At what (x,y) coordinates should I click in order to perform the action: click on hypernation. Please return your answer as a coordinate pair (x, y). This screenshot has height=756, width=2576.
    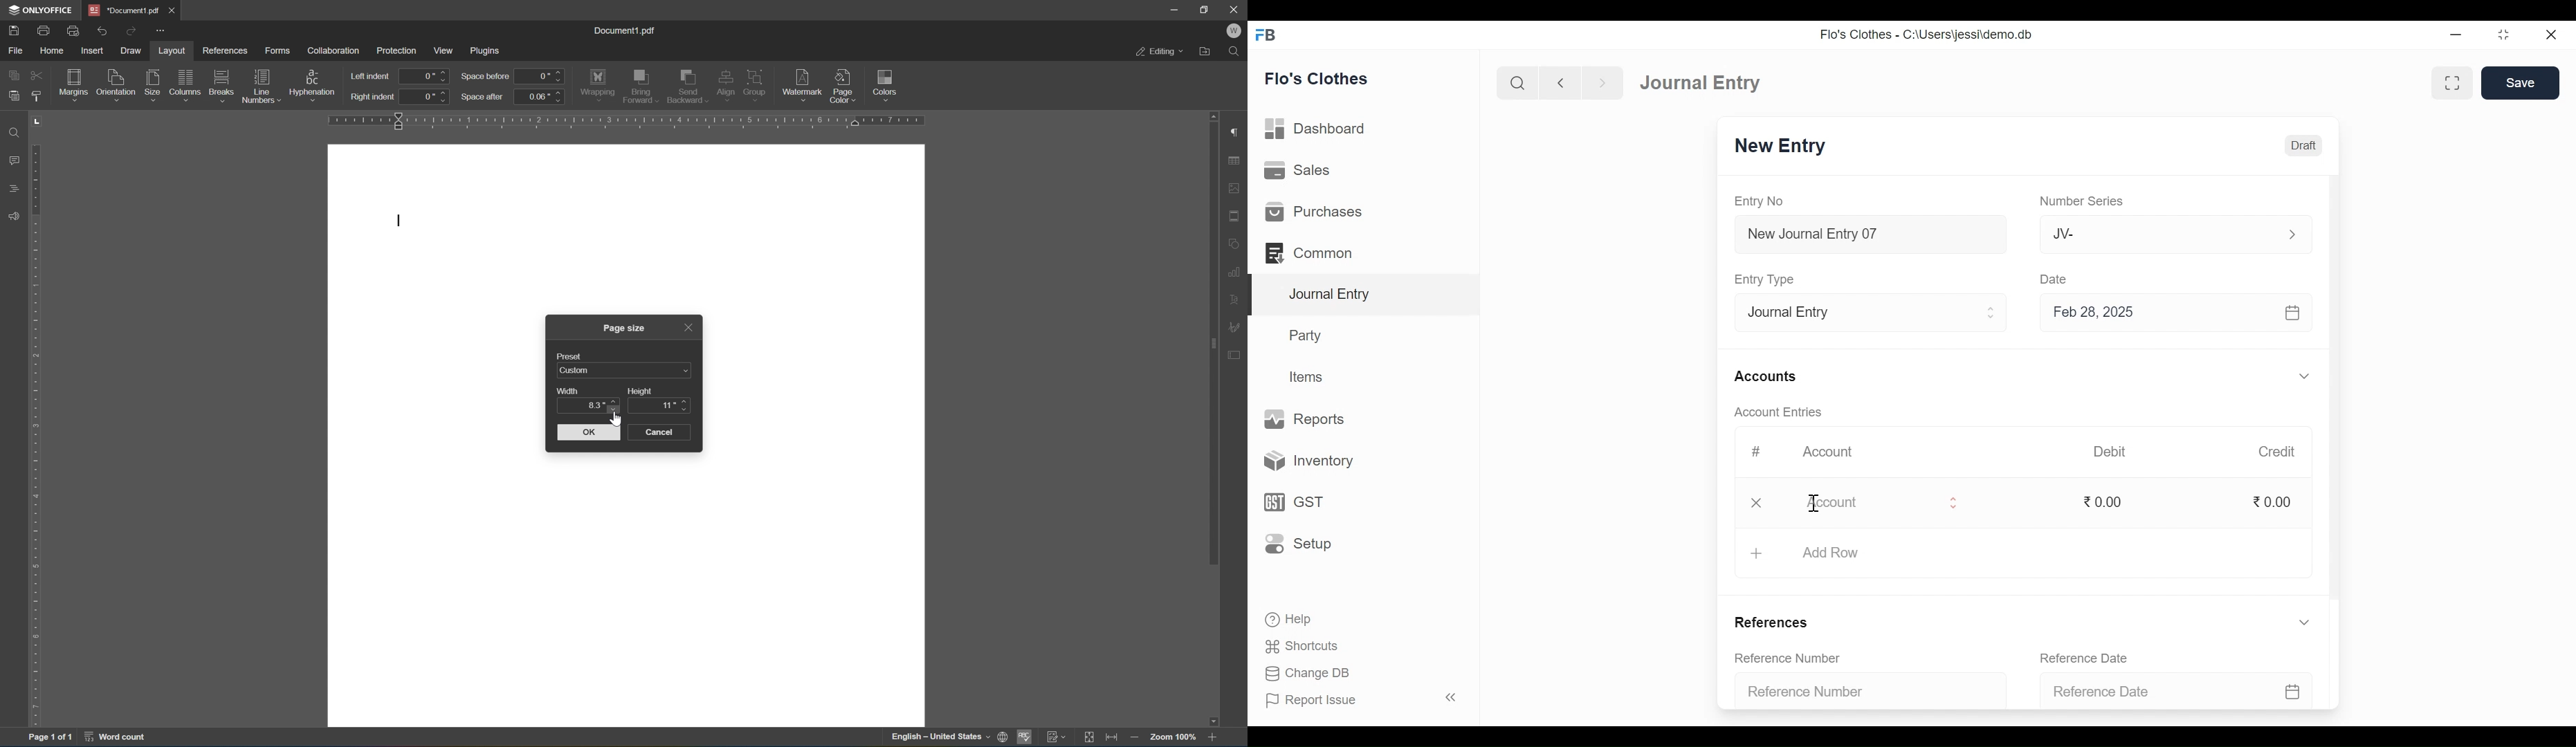
    Looking at the image, I should click on (314, 83).